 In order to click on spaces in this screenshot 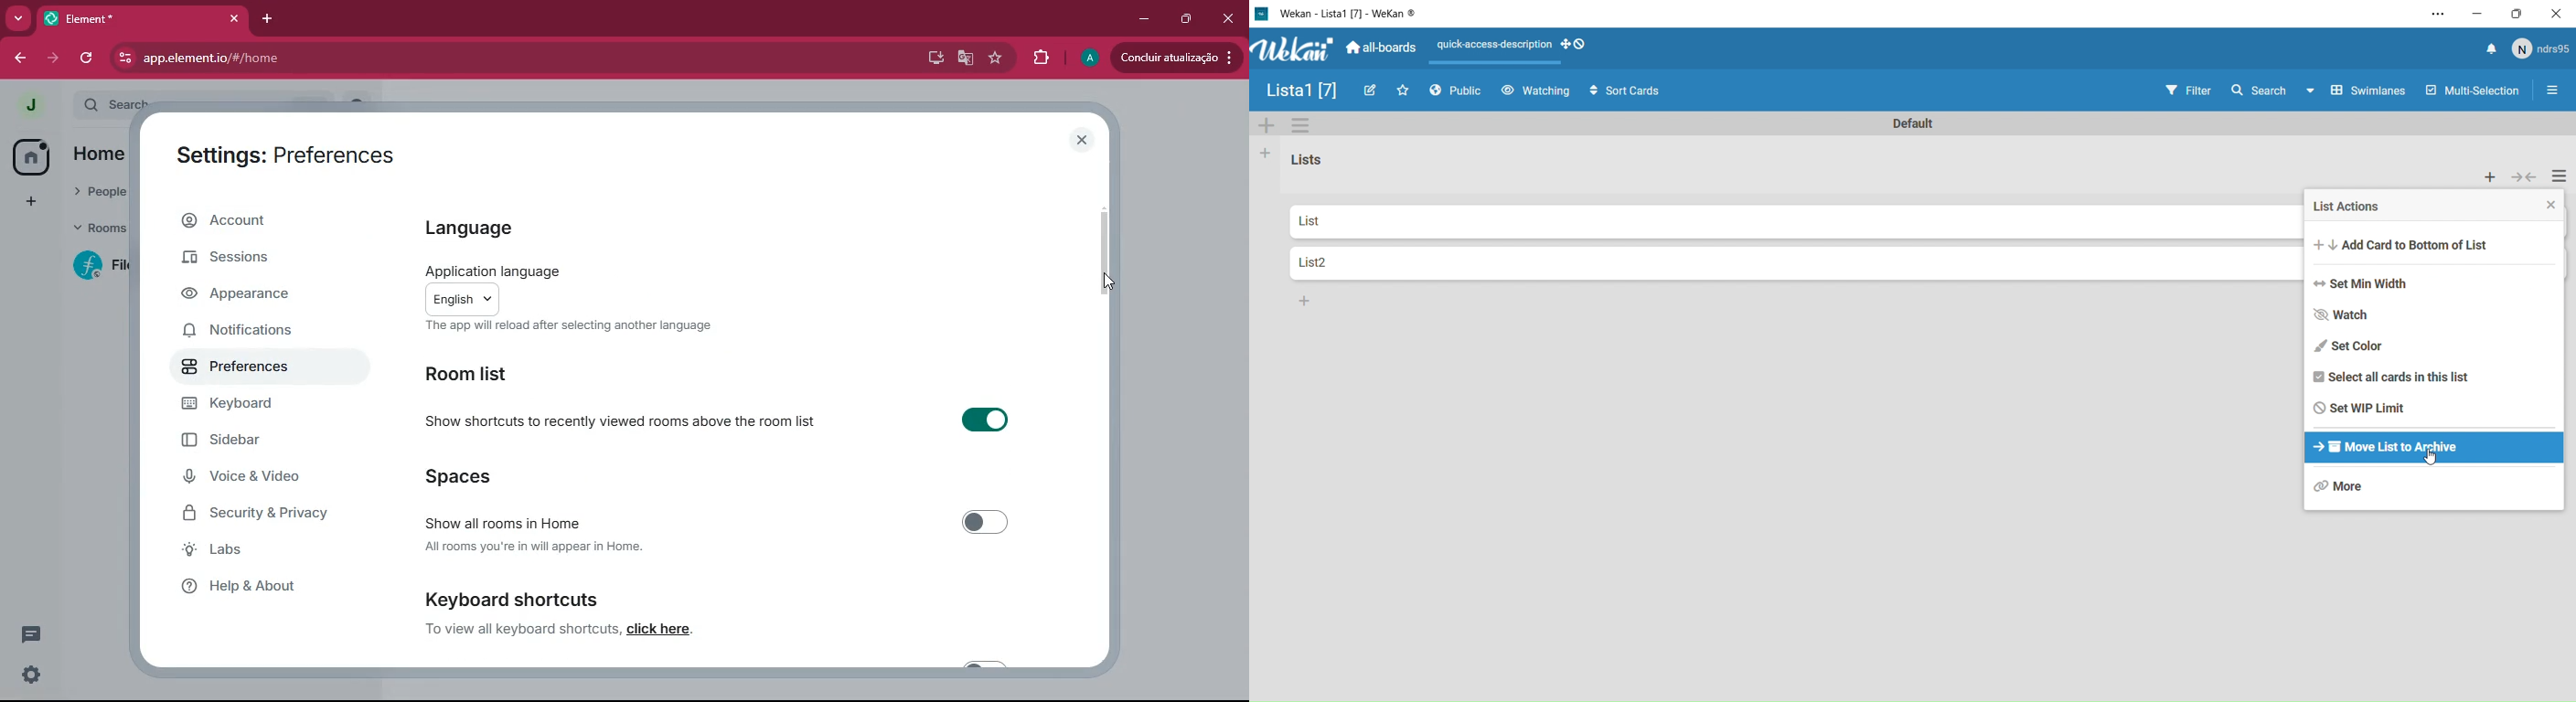, I will do `click(462, 473)`.